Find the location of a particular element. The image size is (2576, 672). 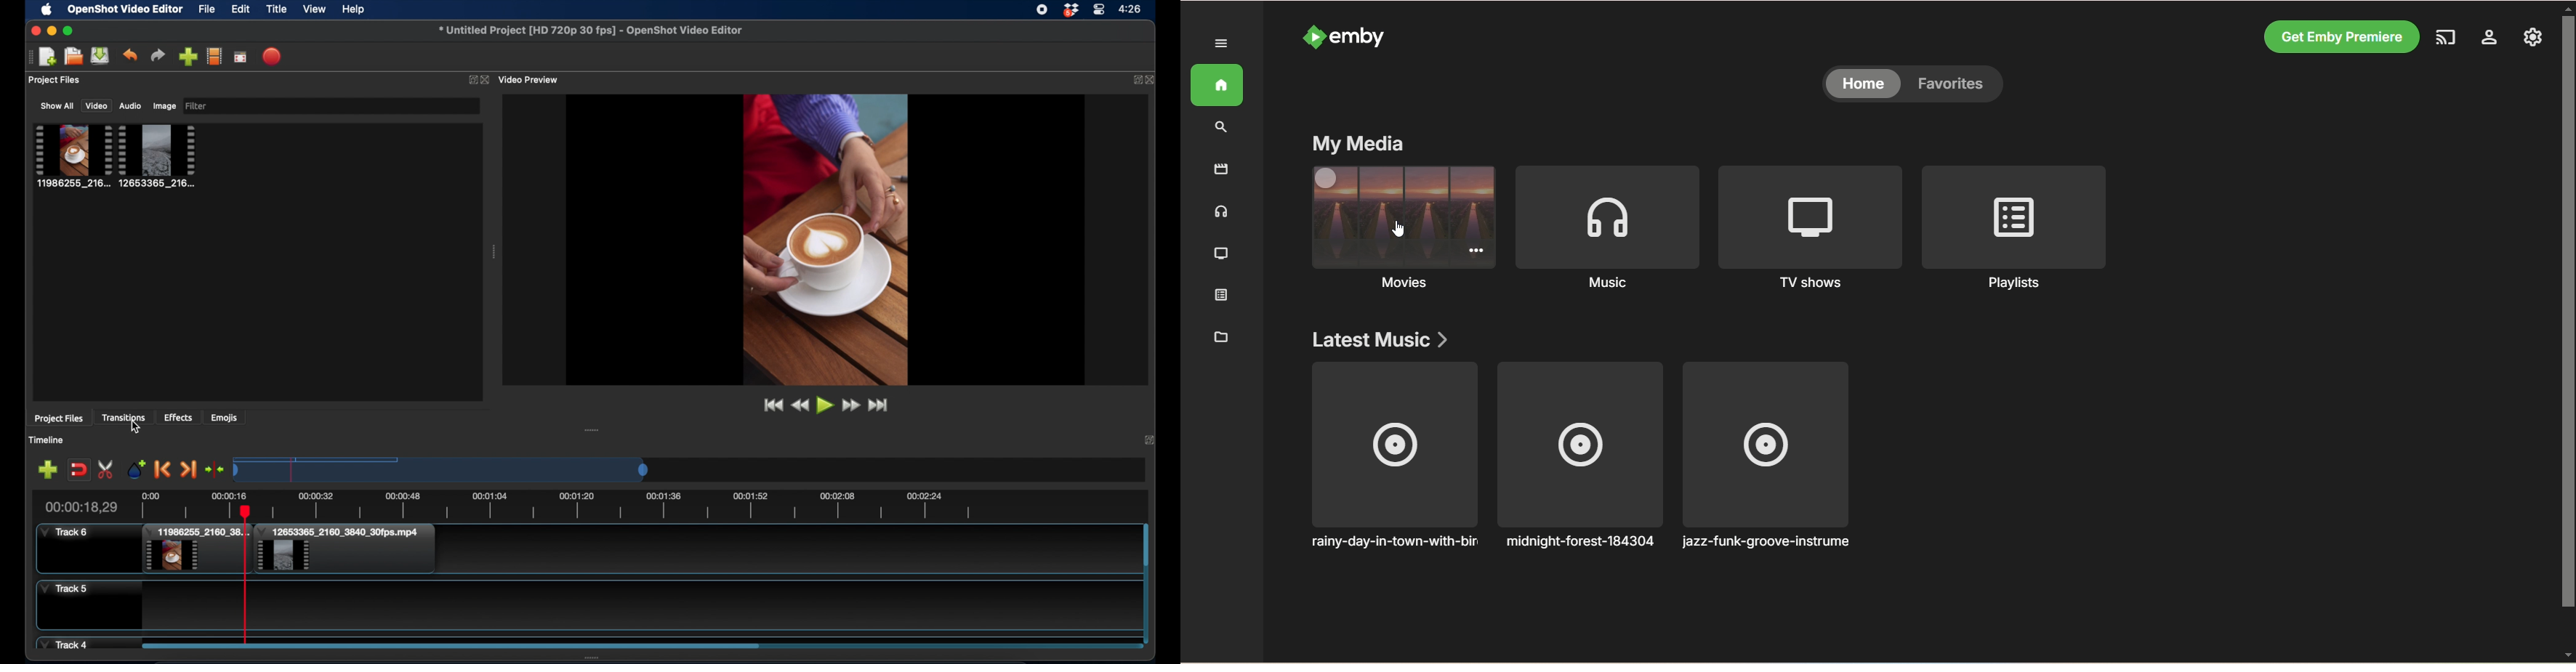

jump to start is located at coordinates (771, 405).